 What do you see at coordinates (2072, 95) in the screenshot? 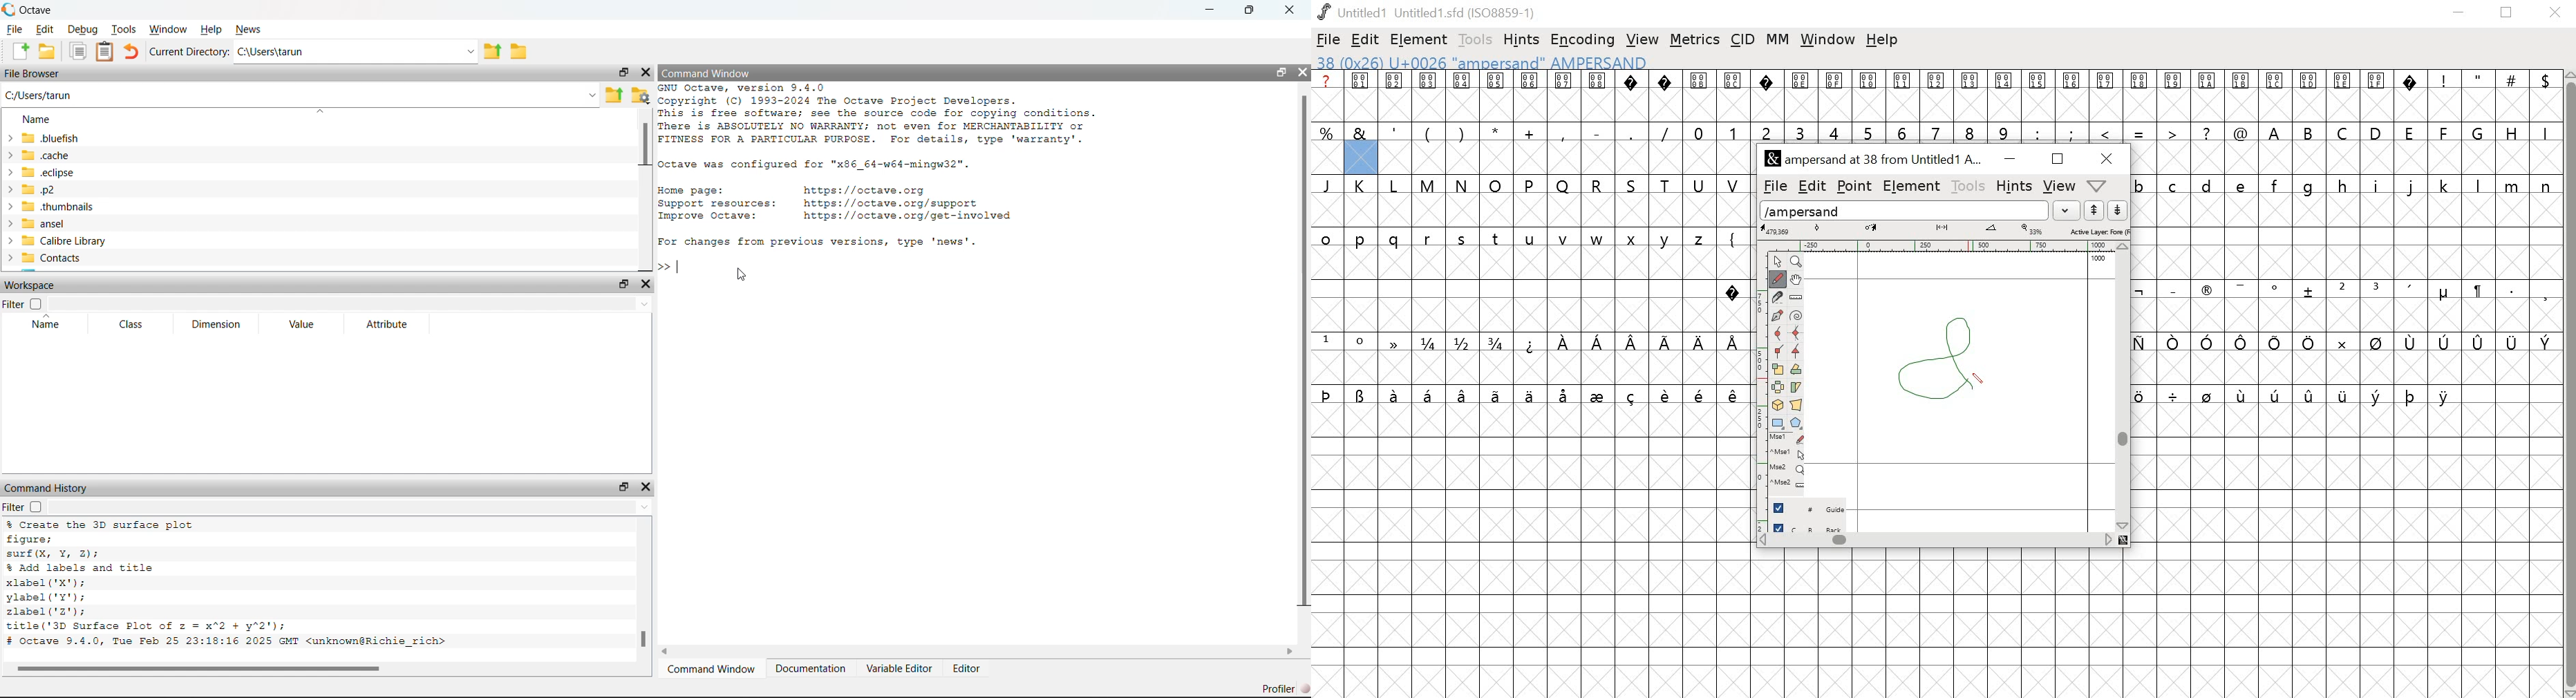
I see `0016` at bounding box center [2072, 95].